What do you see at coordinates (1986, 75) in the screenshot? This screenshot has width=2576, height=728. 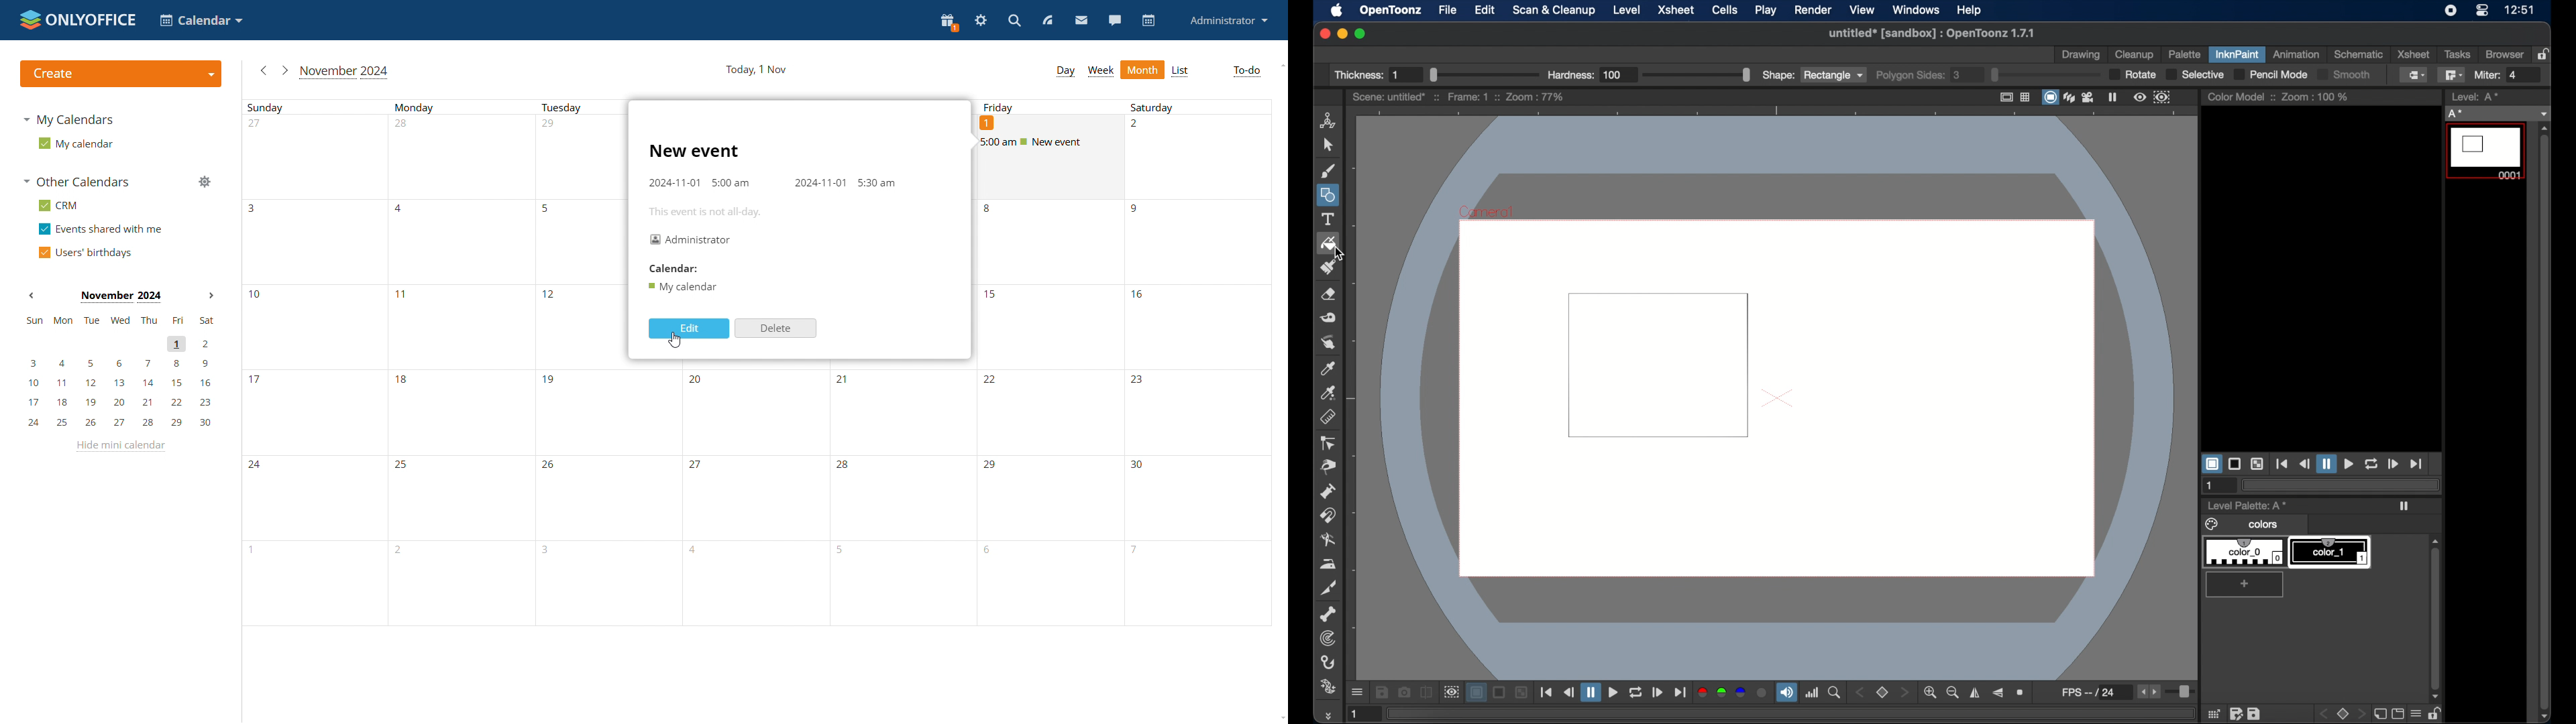 I see `polygon sides` at bounding box center [1986, 75].